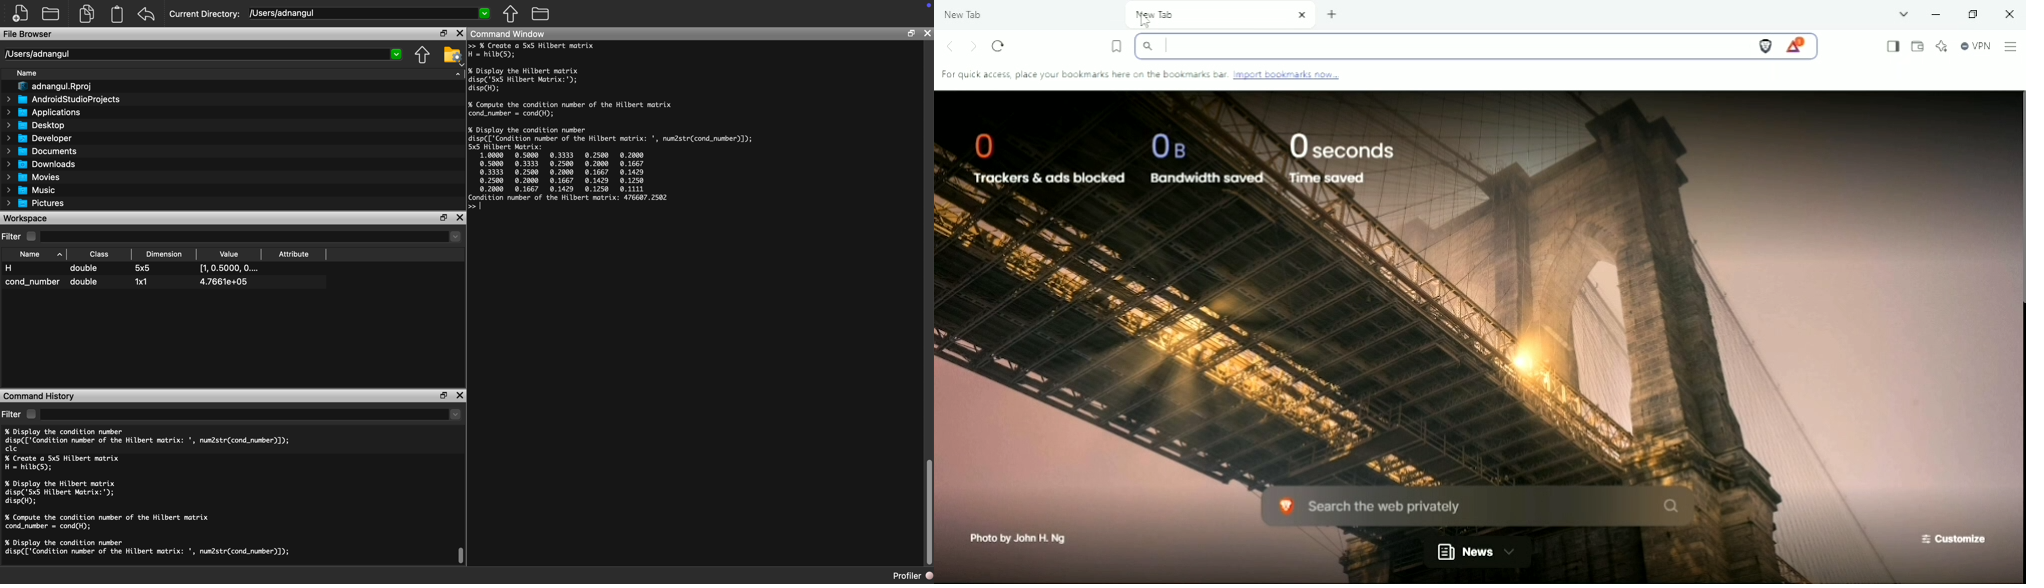  I want to click on Profiler, so click(914, 576).